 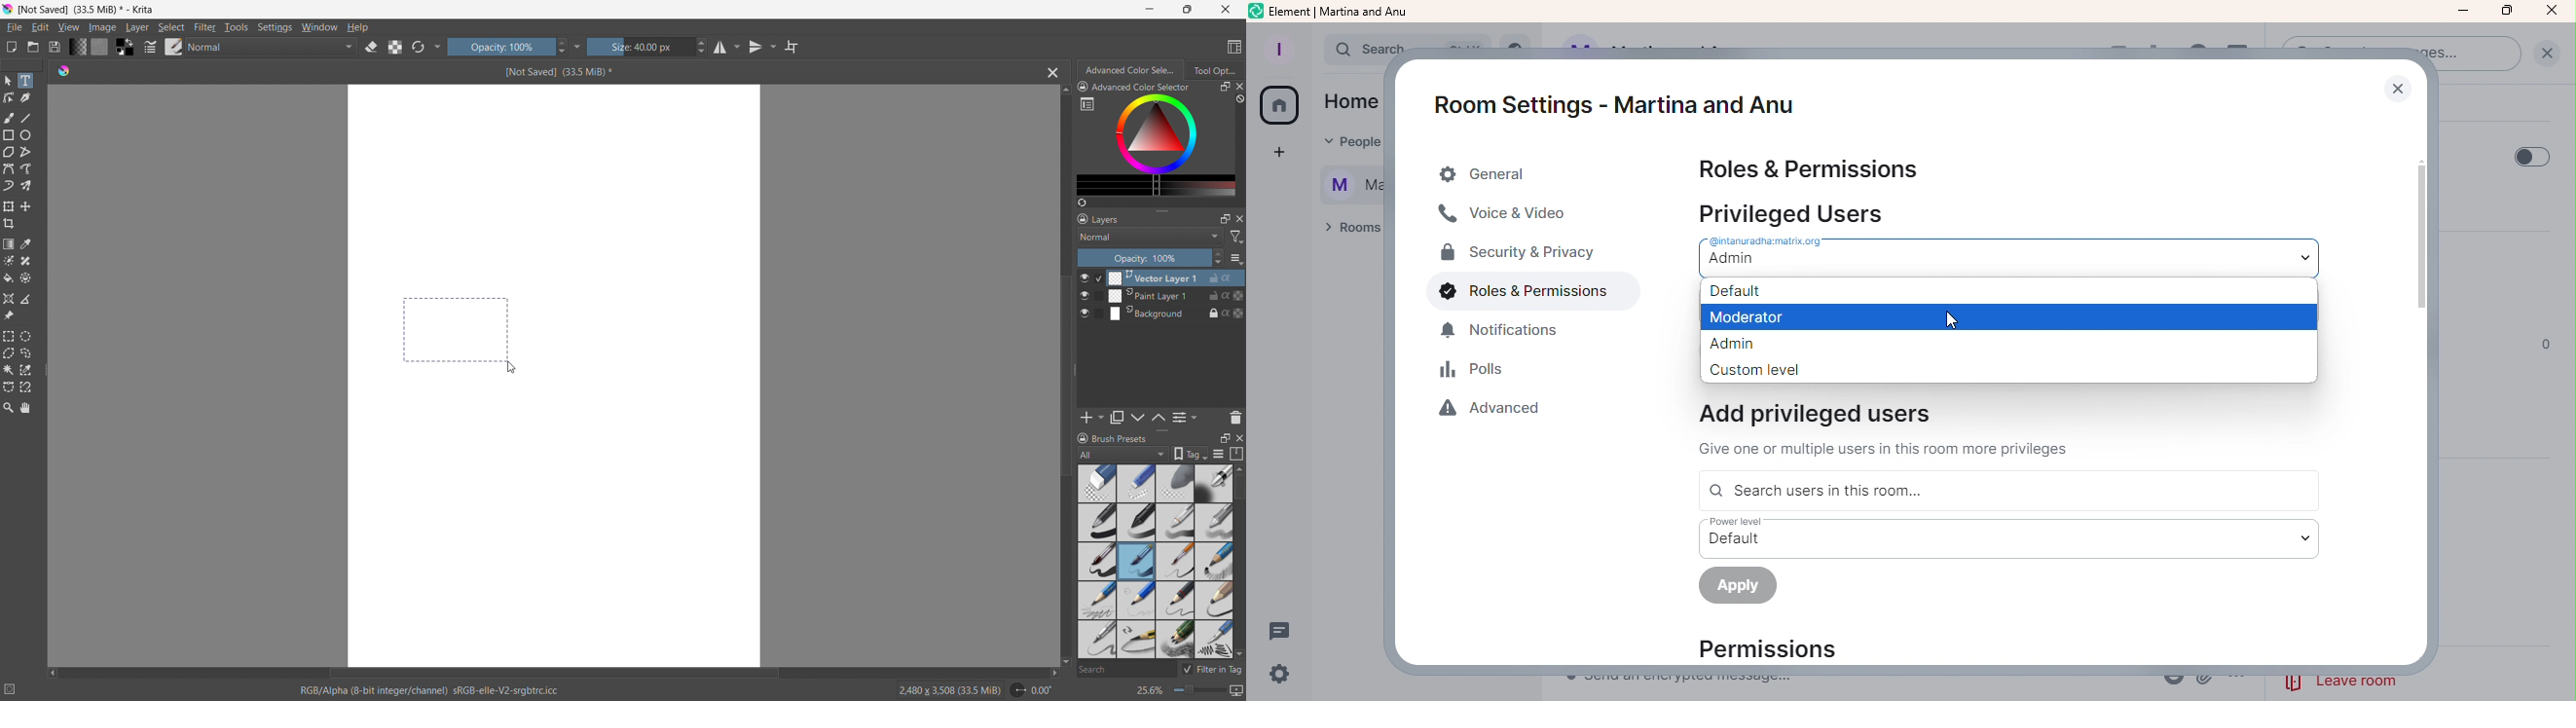 I want to click on Threads, so click(x=1285, y=630).